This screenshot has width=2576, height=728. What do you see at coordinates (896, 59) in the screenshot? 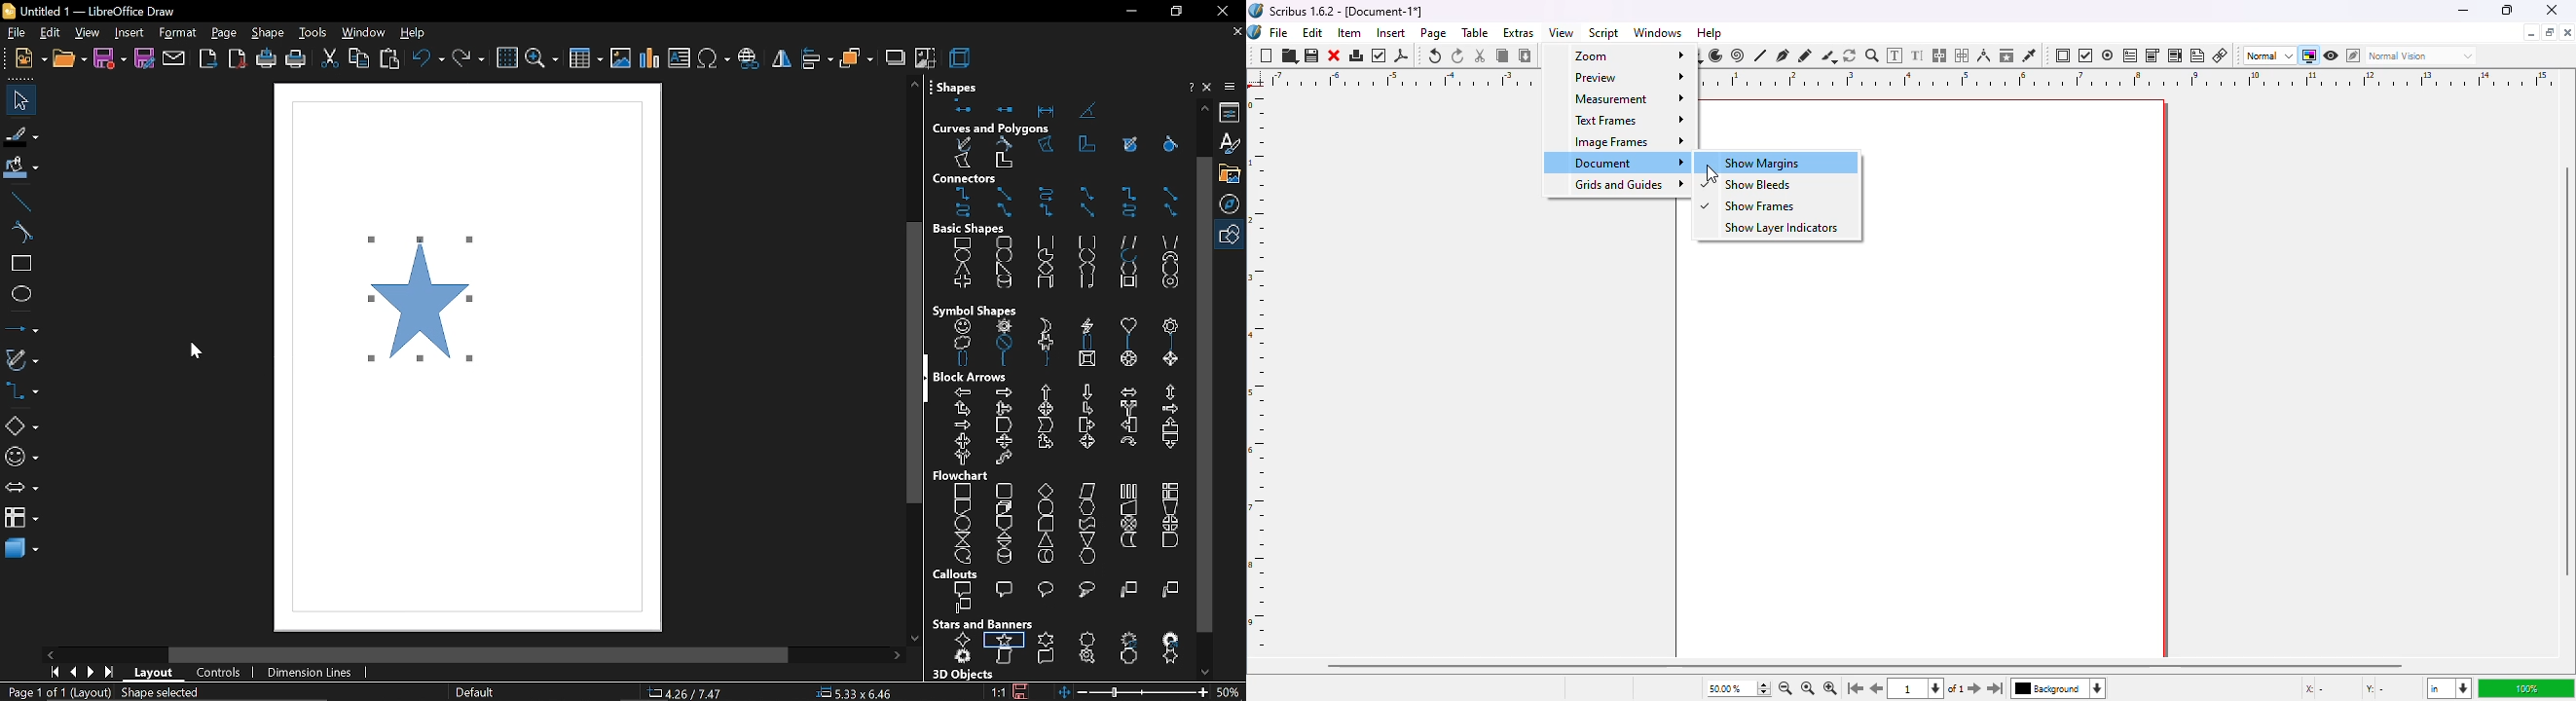
I see `shadow` at bounding box center [896, 59].